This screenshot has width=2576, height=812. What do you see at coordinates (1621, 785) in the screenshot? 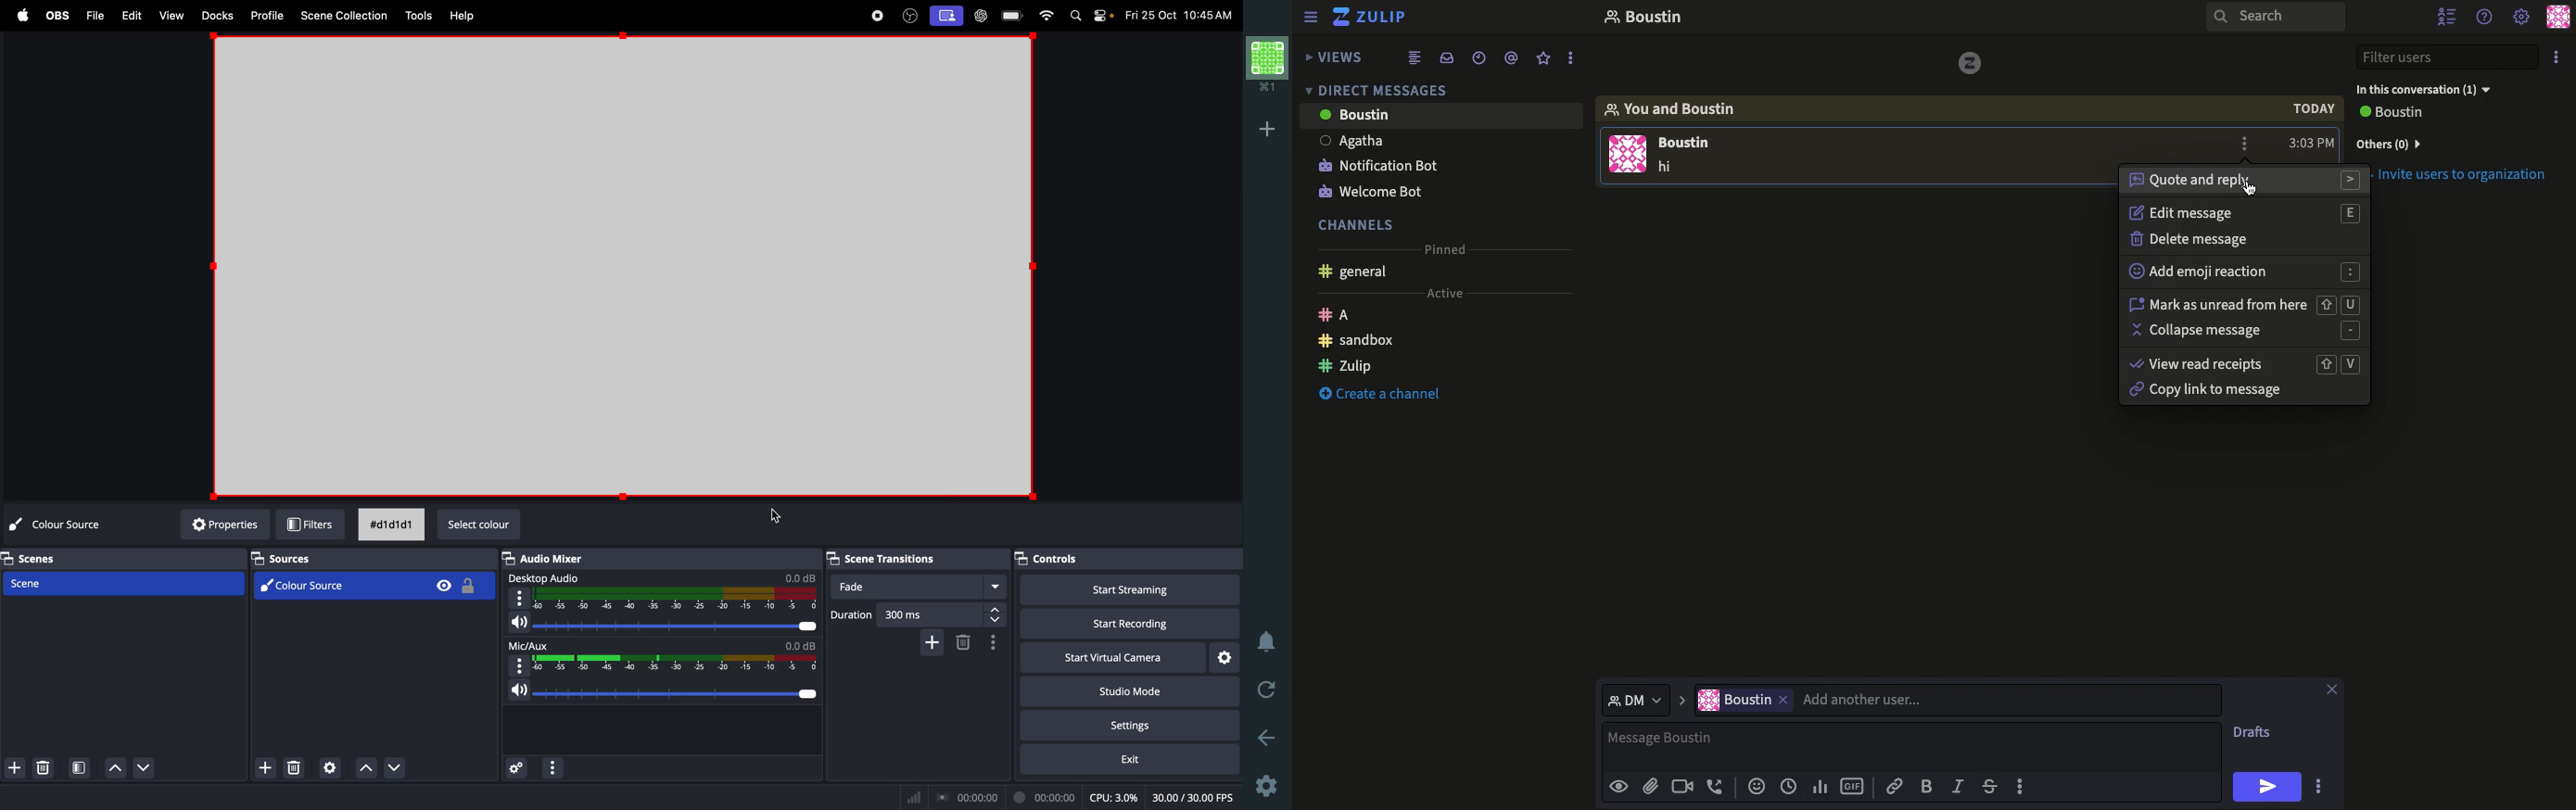
I see `Preview` at bounding box center [1621, 785].